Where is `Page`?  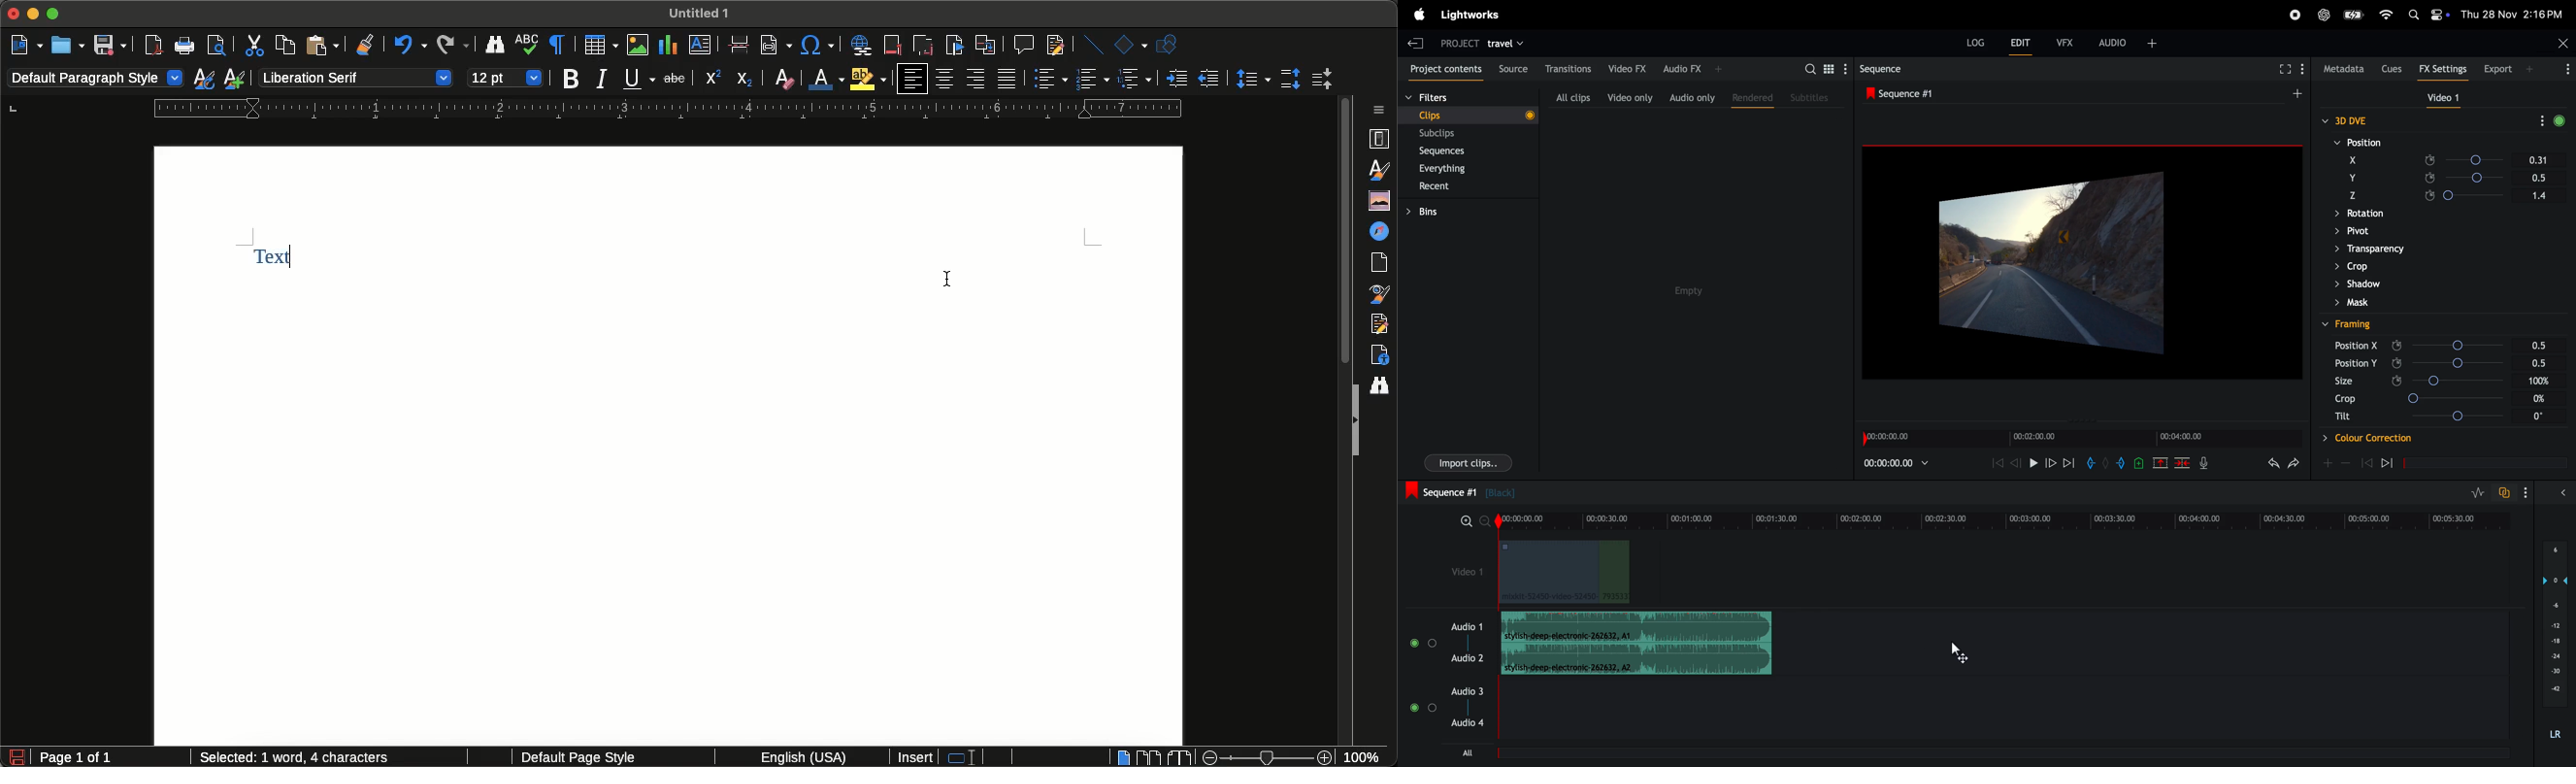
Page is located at coordinates (1383, 263).